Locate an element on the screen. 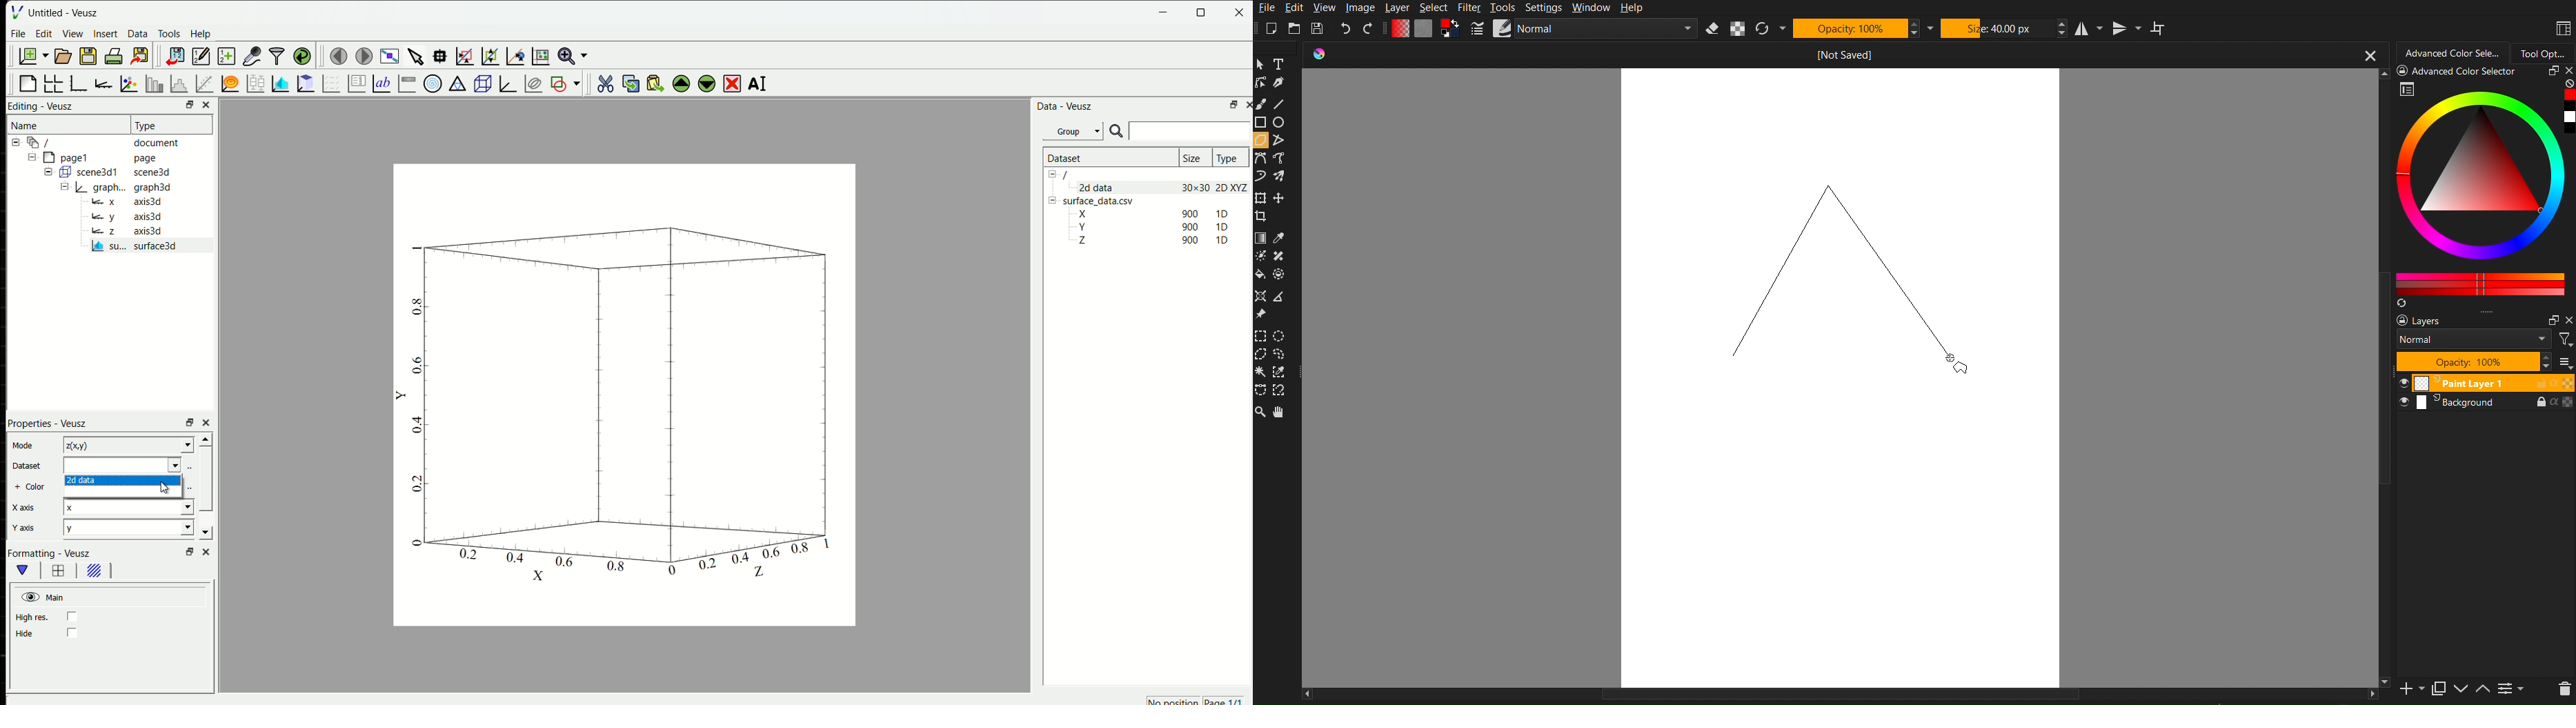 The height and width of the screenshot is (728, 2576). Opacity: 100% is located at coordinates (1849, 29).